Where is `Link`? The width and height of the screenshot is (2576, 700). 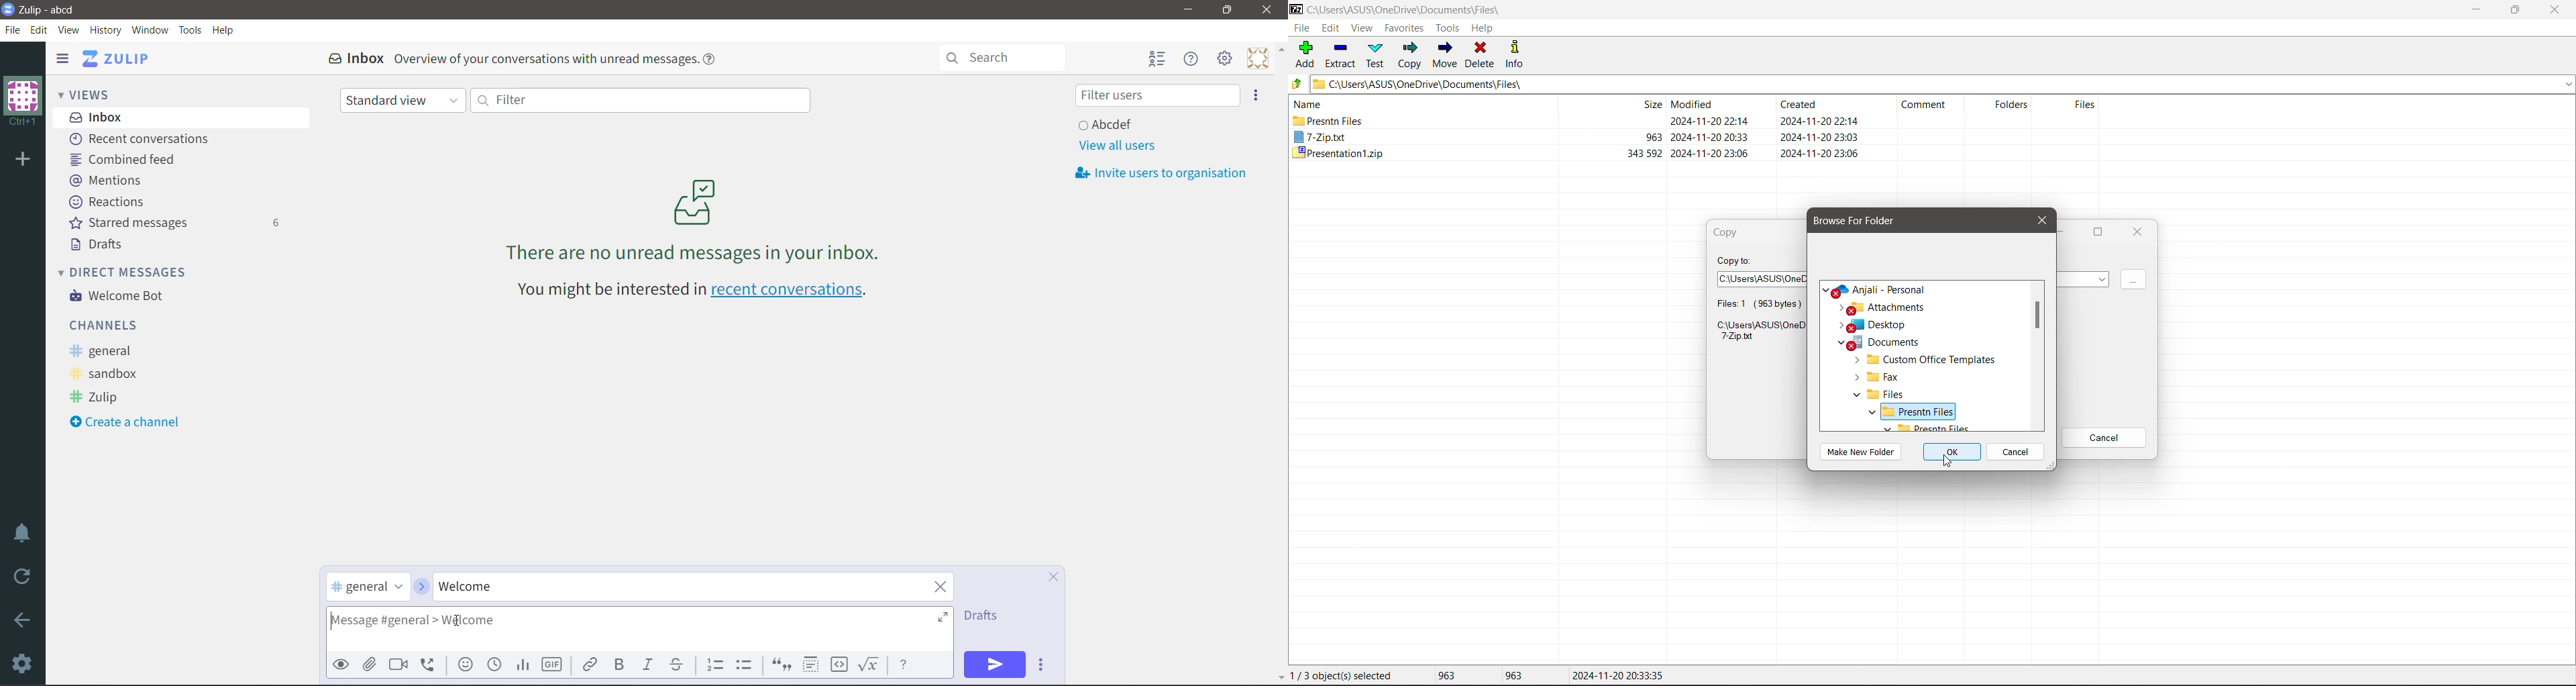
Link is located at coordinates (590, 663).